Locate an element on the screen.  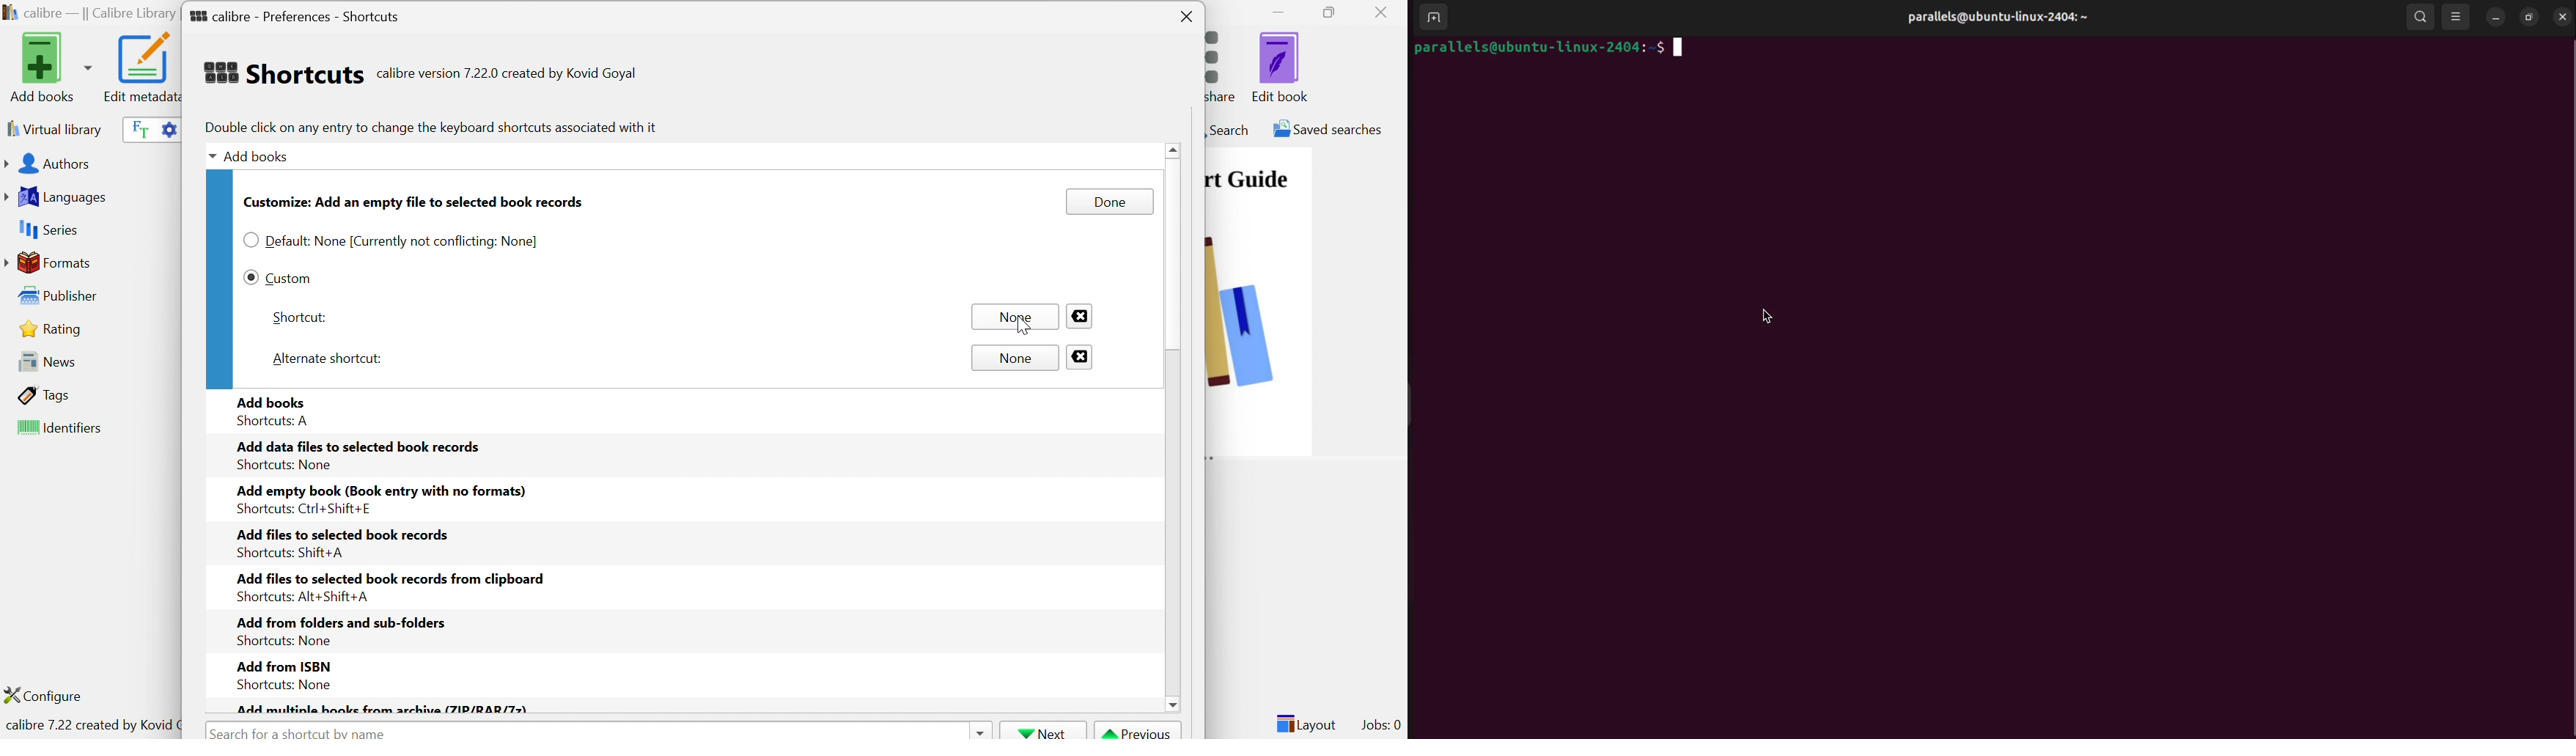
Publisher is located at coordinates (62, 296).